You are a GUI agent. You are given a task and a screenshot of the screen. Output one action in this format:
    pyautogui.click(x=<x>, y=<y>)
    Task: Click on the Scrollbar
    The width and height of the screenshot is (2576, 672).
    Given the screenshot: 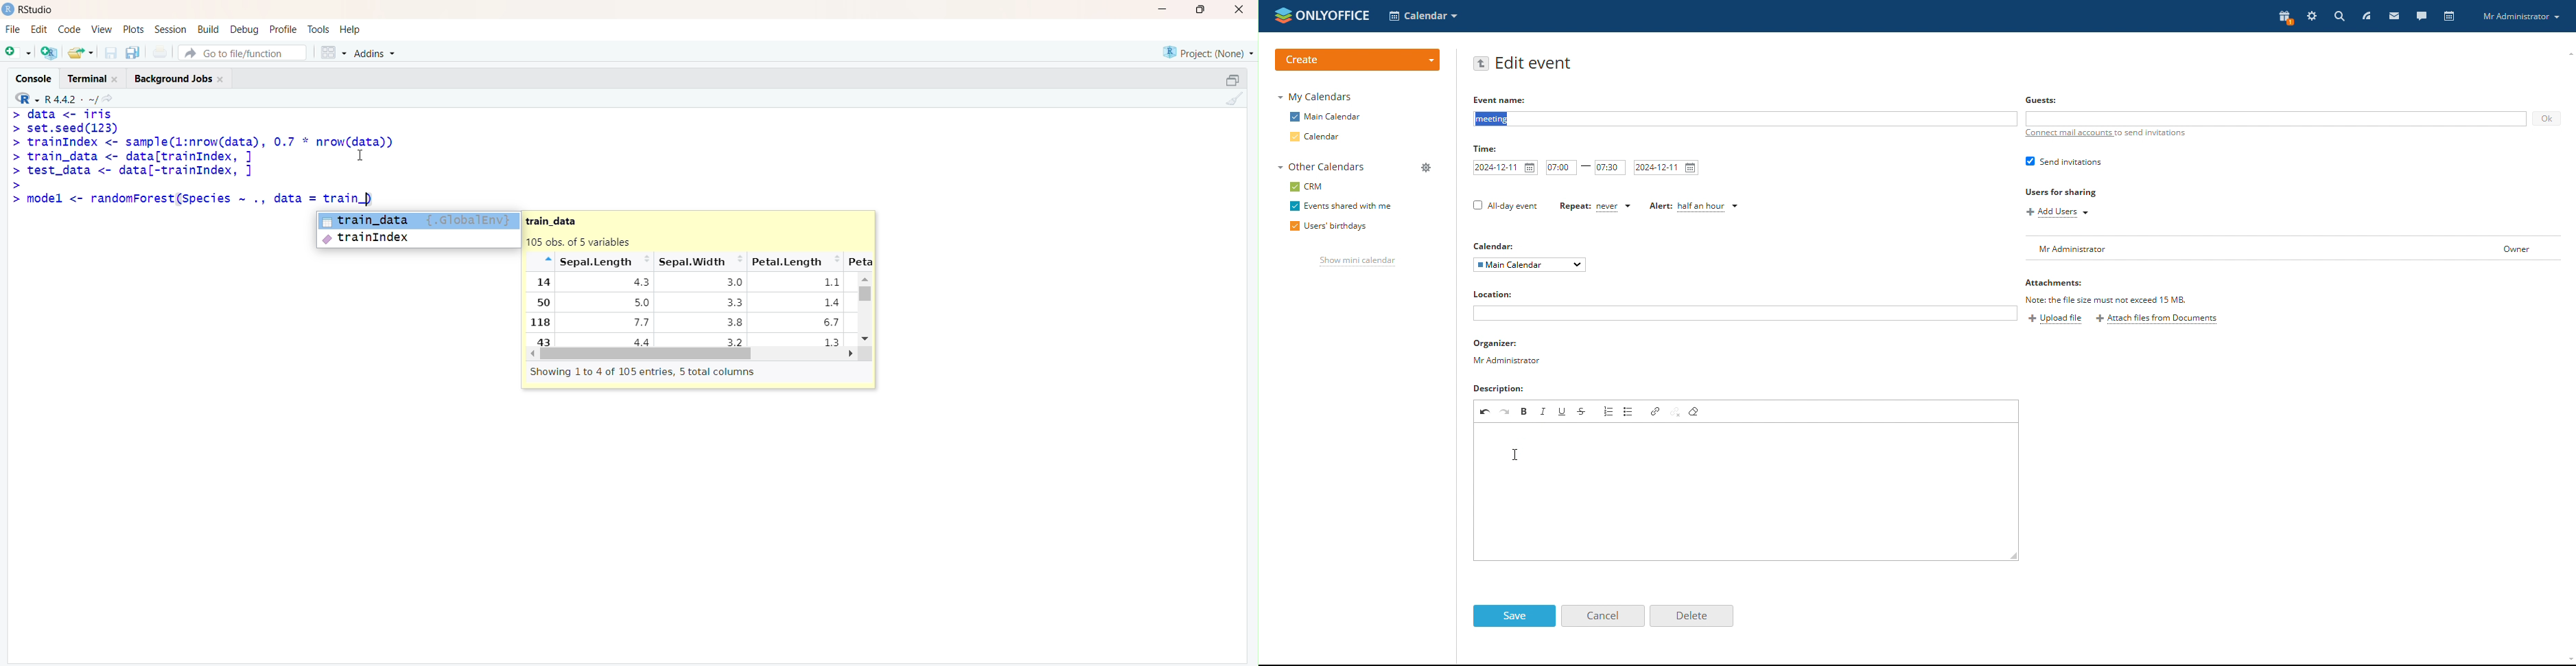 What is the action you would take?
    pyautogui.click(x=867, y=299)
    